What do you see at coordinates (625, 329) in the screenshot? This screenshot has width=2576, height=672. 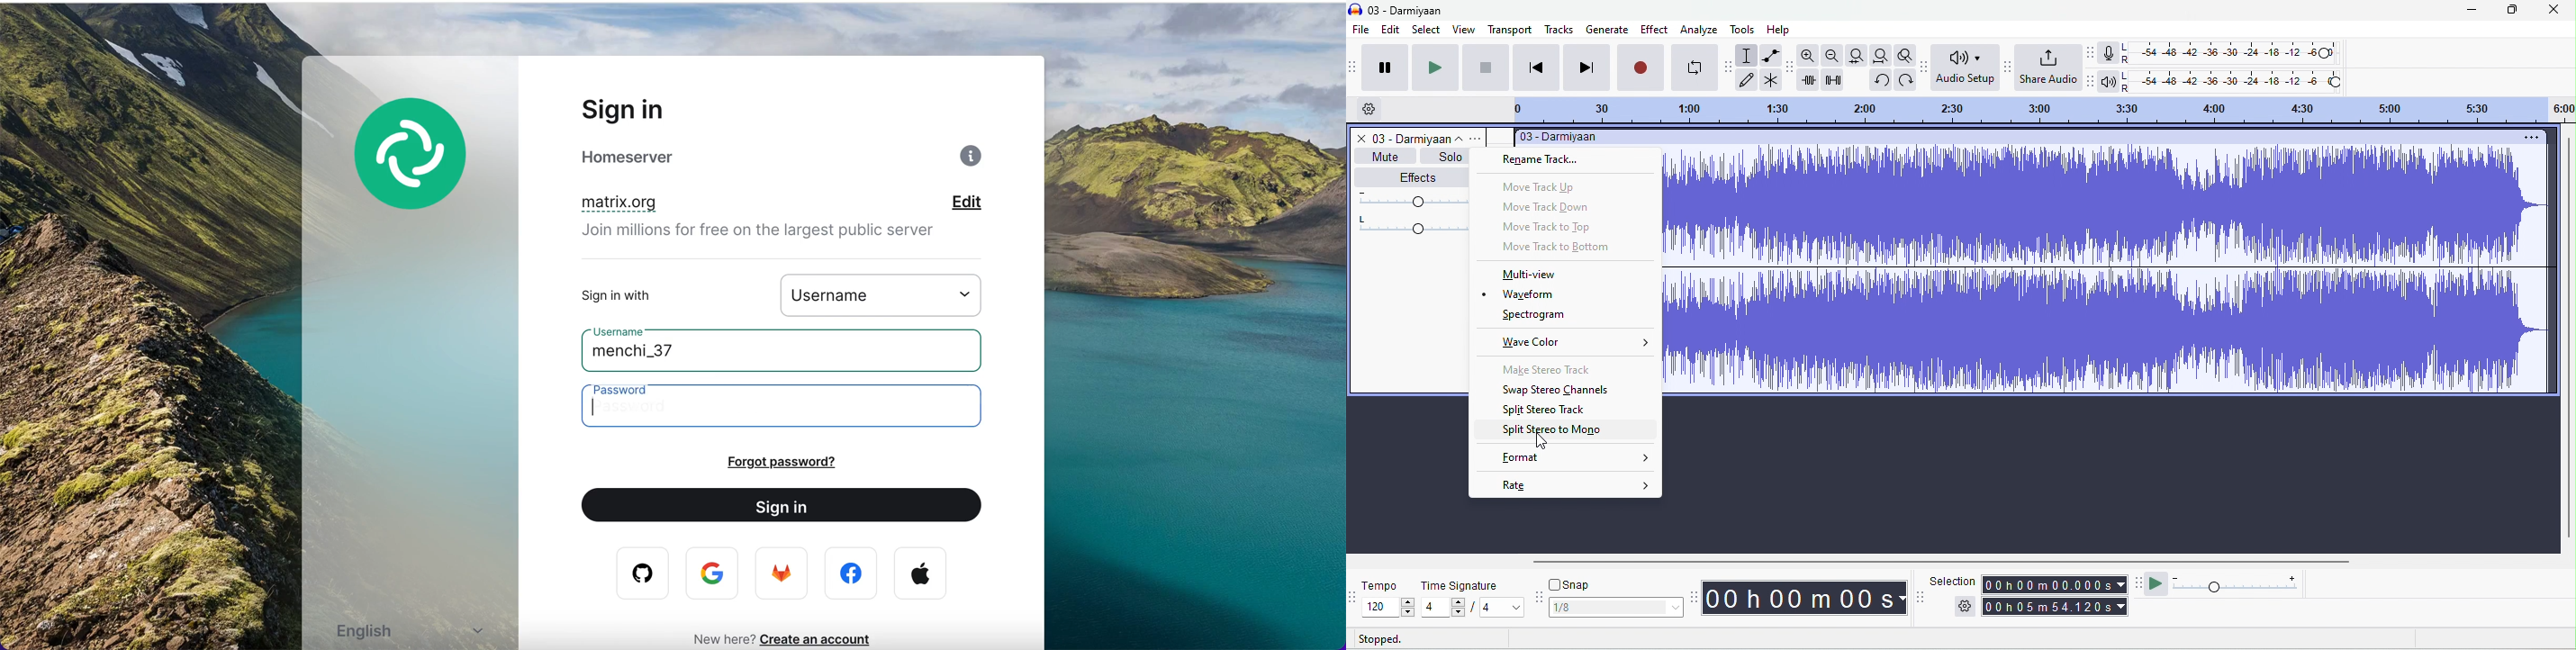 I see `username` at bounding box center [625, 329].